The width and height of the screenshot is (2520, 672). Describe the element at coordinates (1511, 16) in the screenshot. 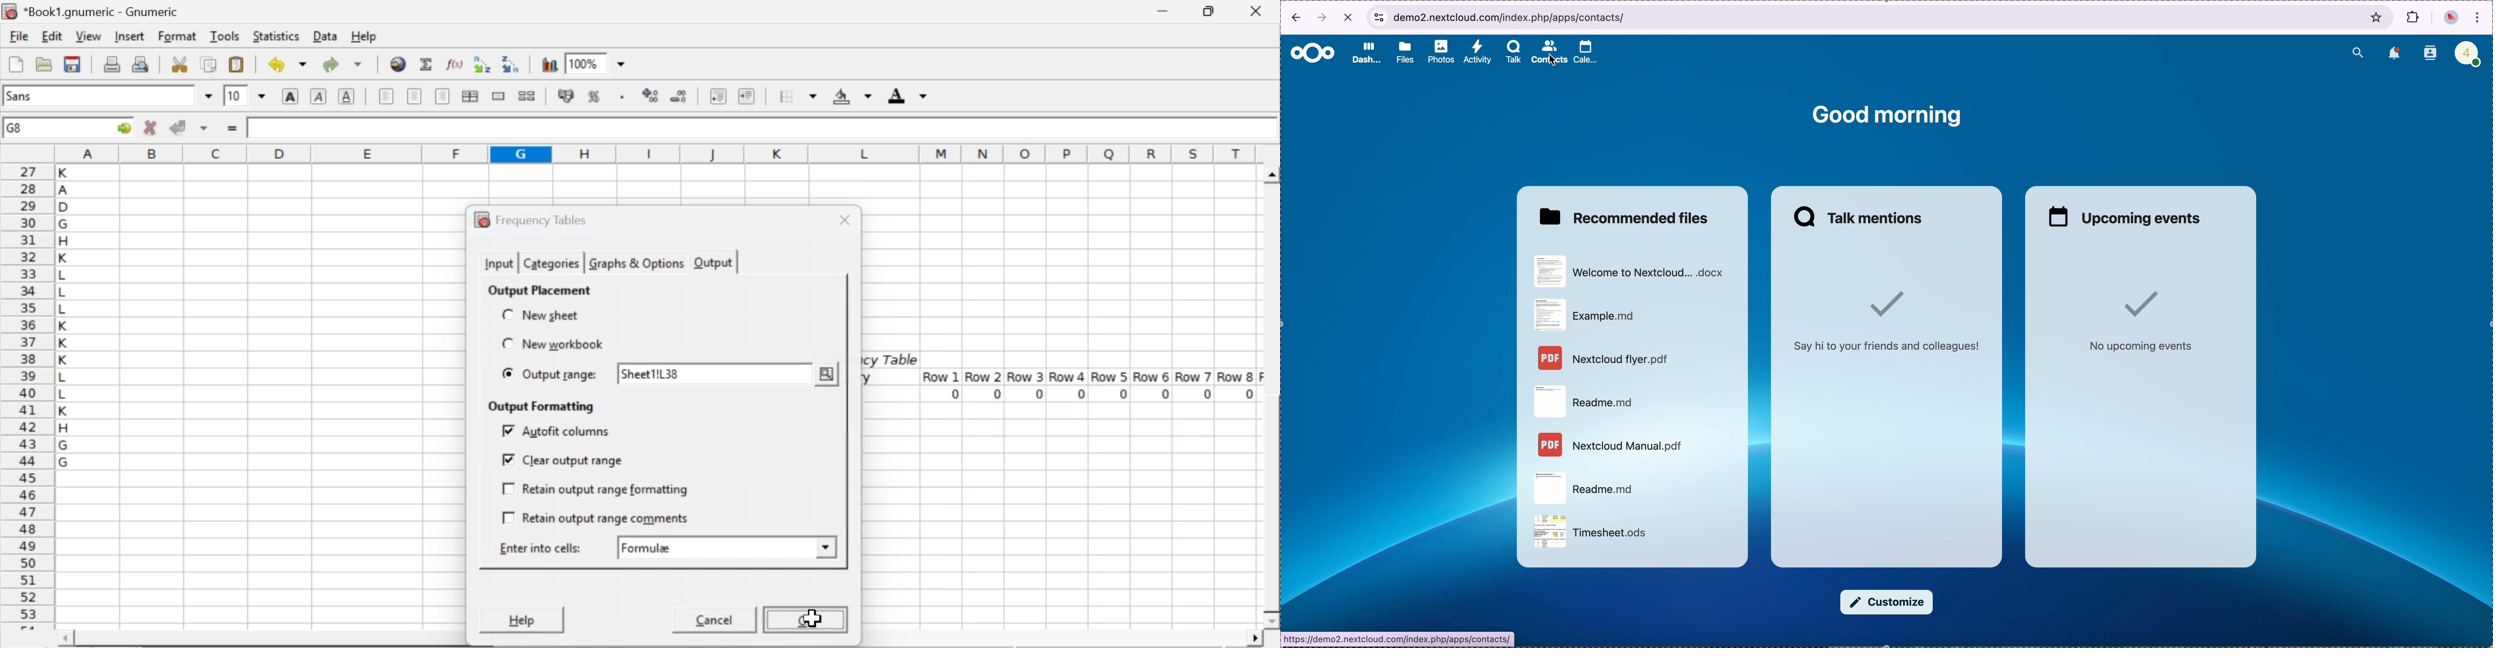

I see `URL` at that location.